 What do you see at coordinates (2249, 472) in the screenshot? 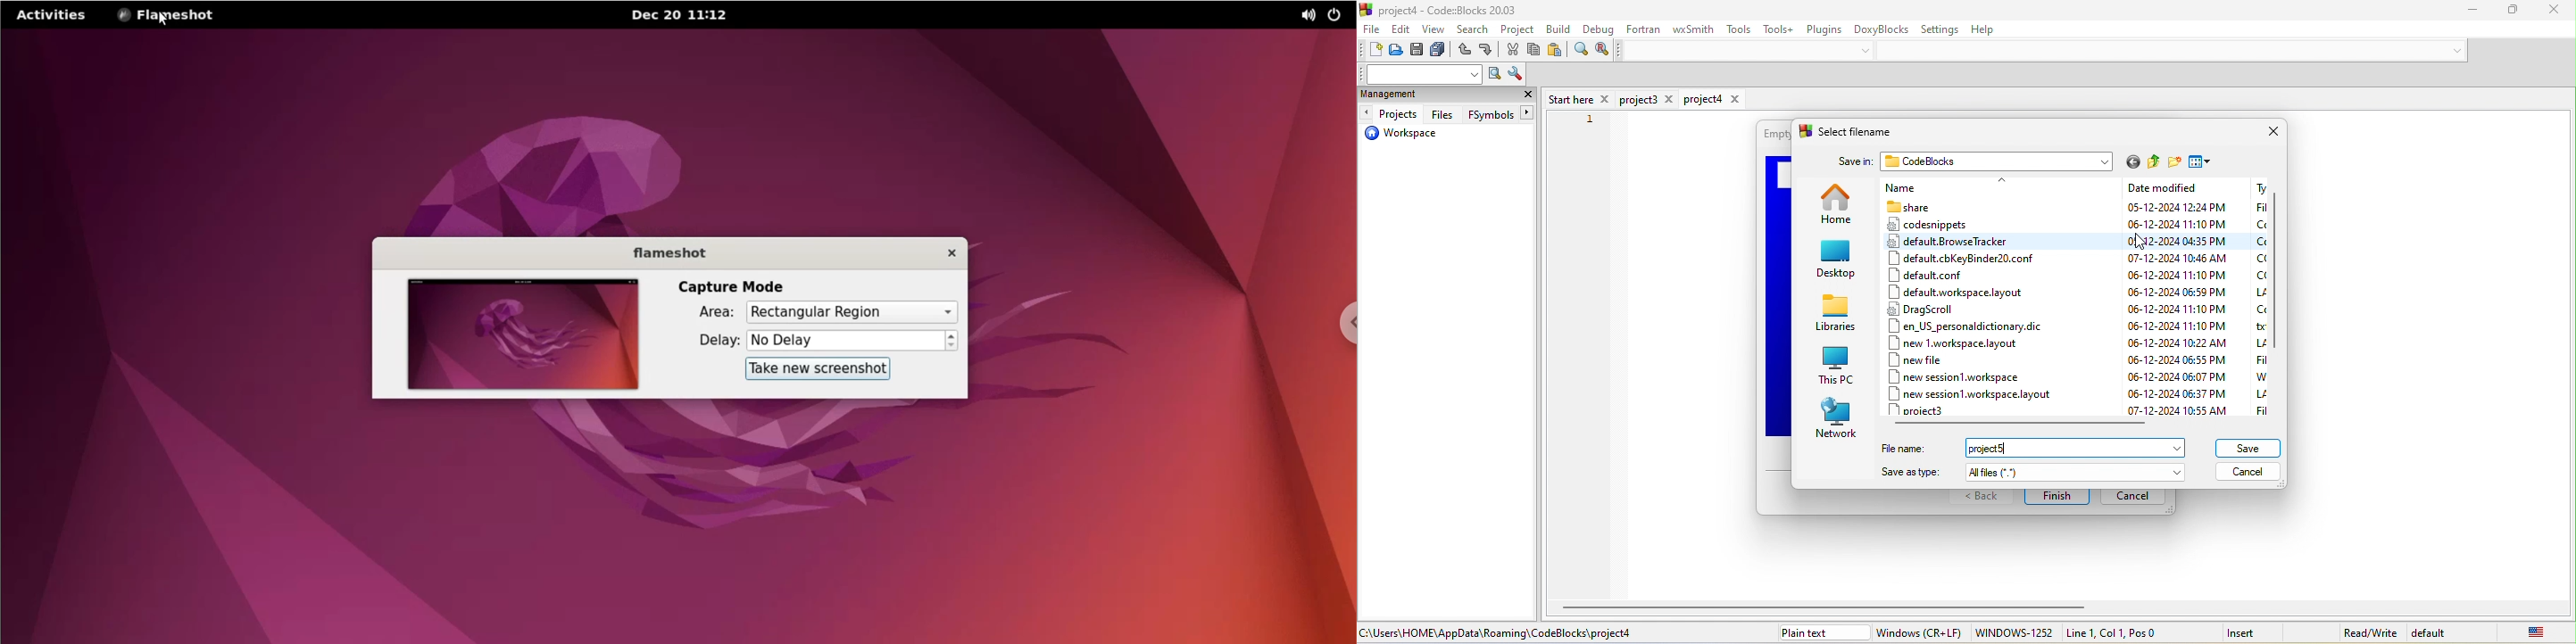
I see `cancel` at bounding box center [2249, 472].